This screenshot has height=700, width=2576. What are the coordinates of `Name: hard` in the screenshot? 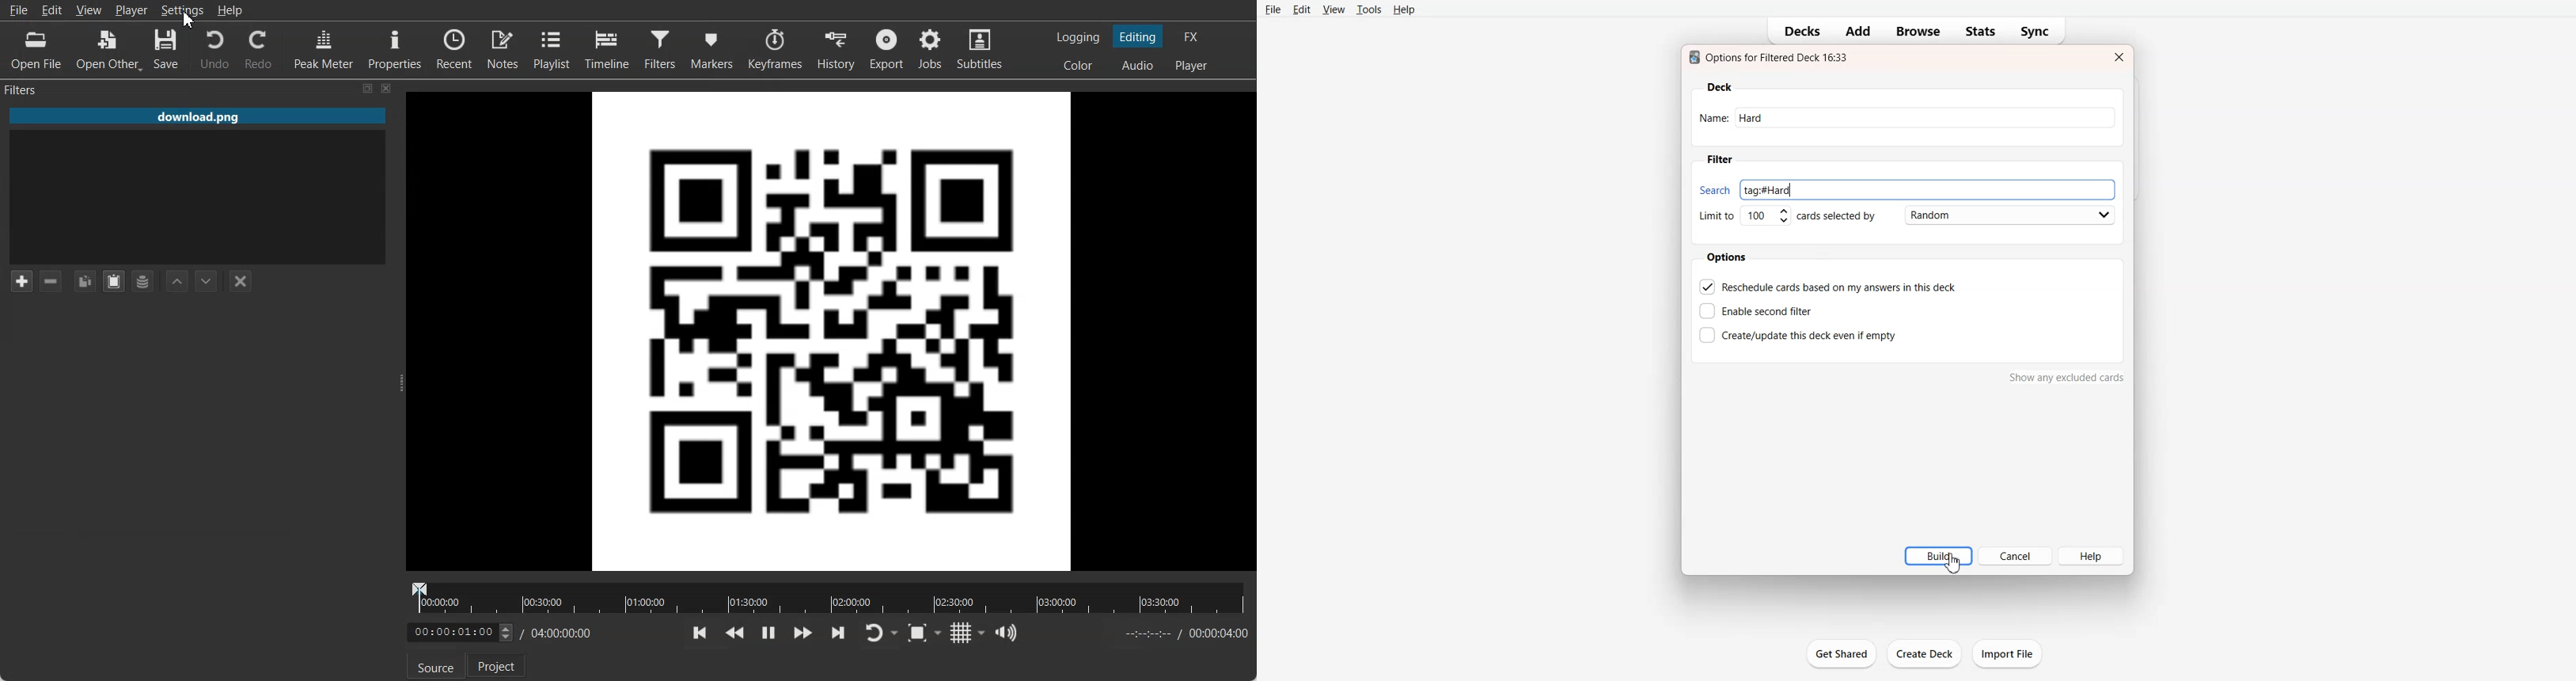 It's located at (1910, 118).